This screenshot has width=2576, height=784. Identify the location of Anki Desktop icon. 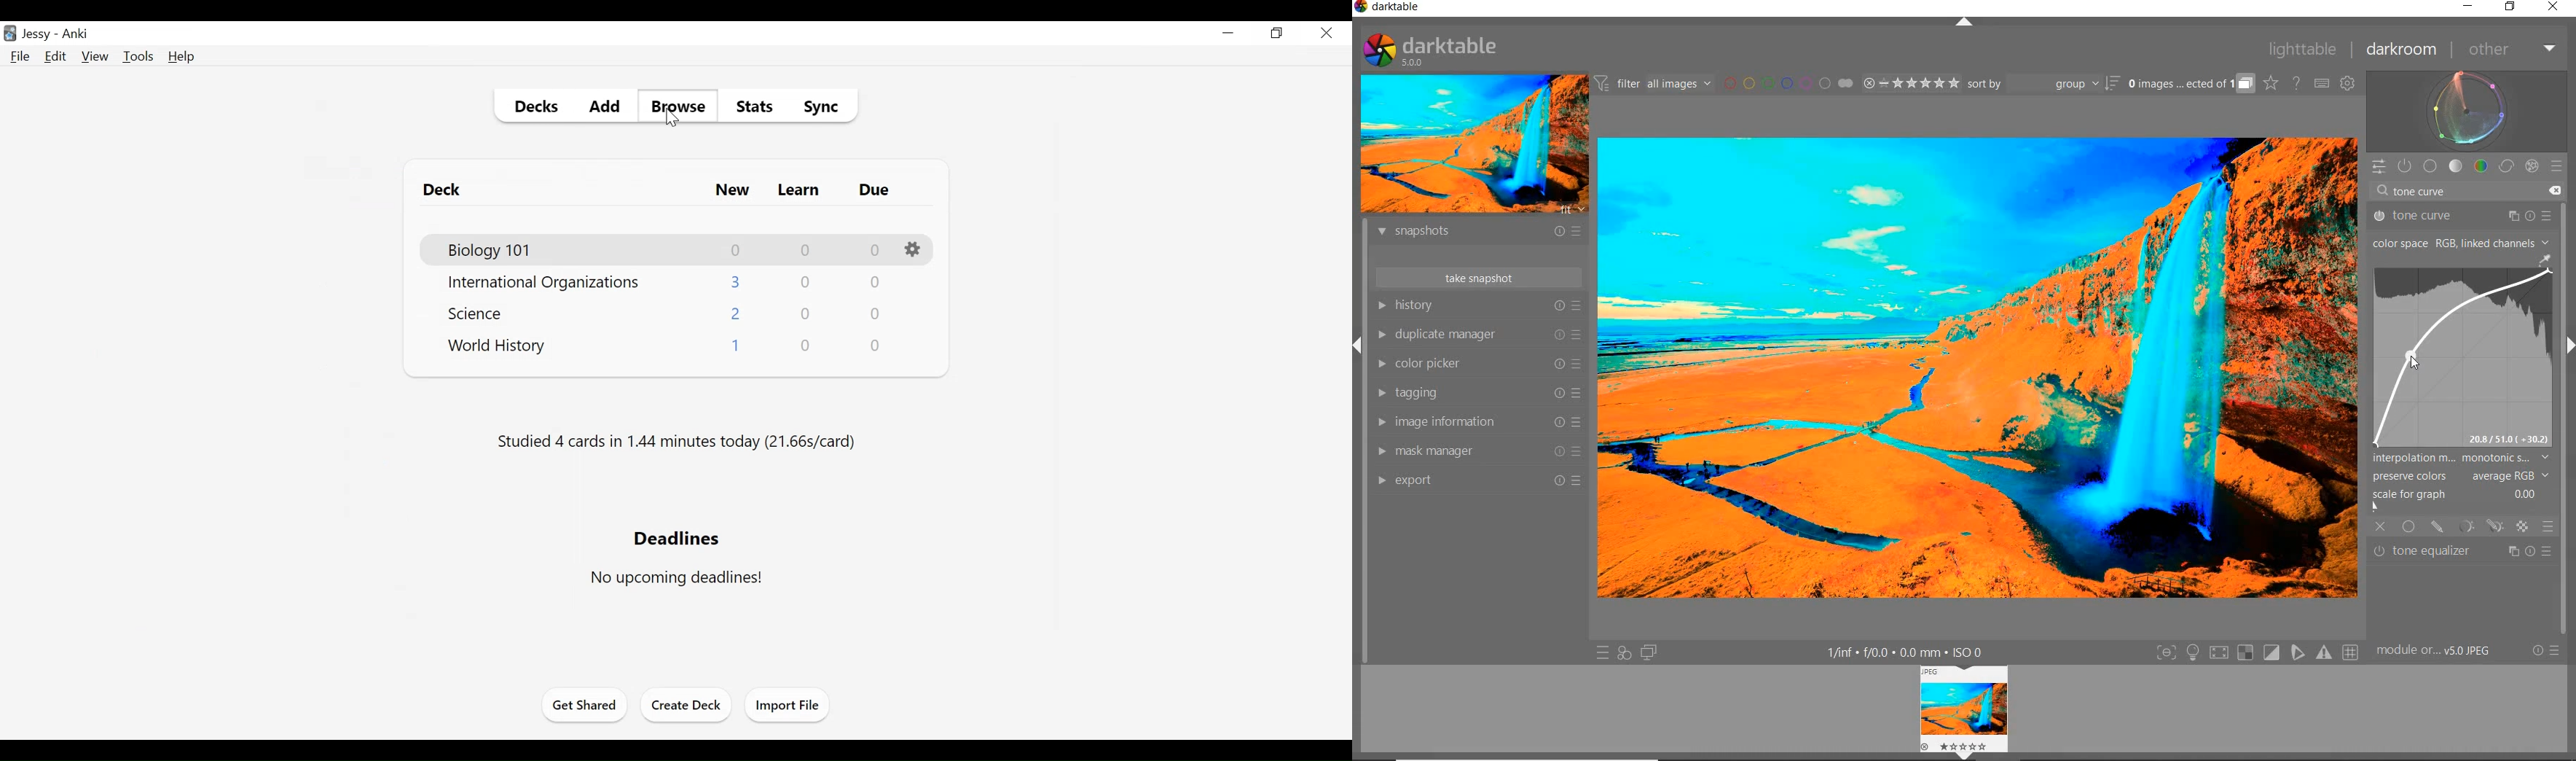
(9, 34).